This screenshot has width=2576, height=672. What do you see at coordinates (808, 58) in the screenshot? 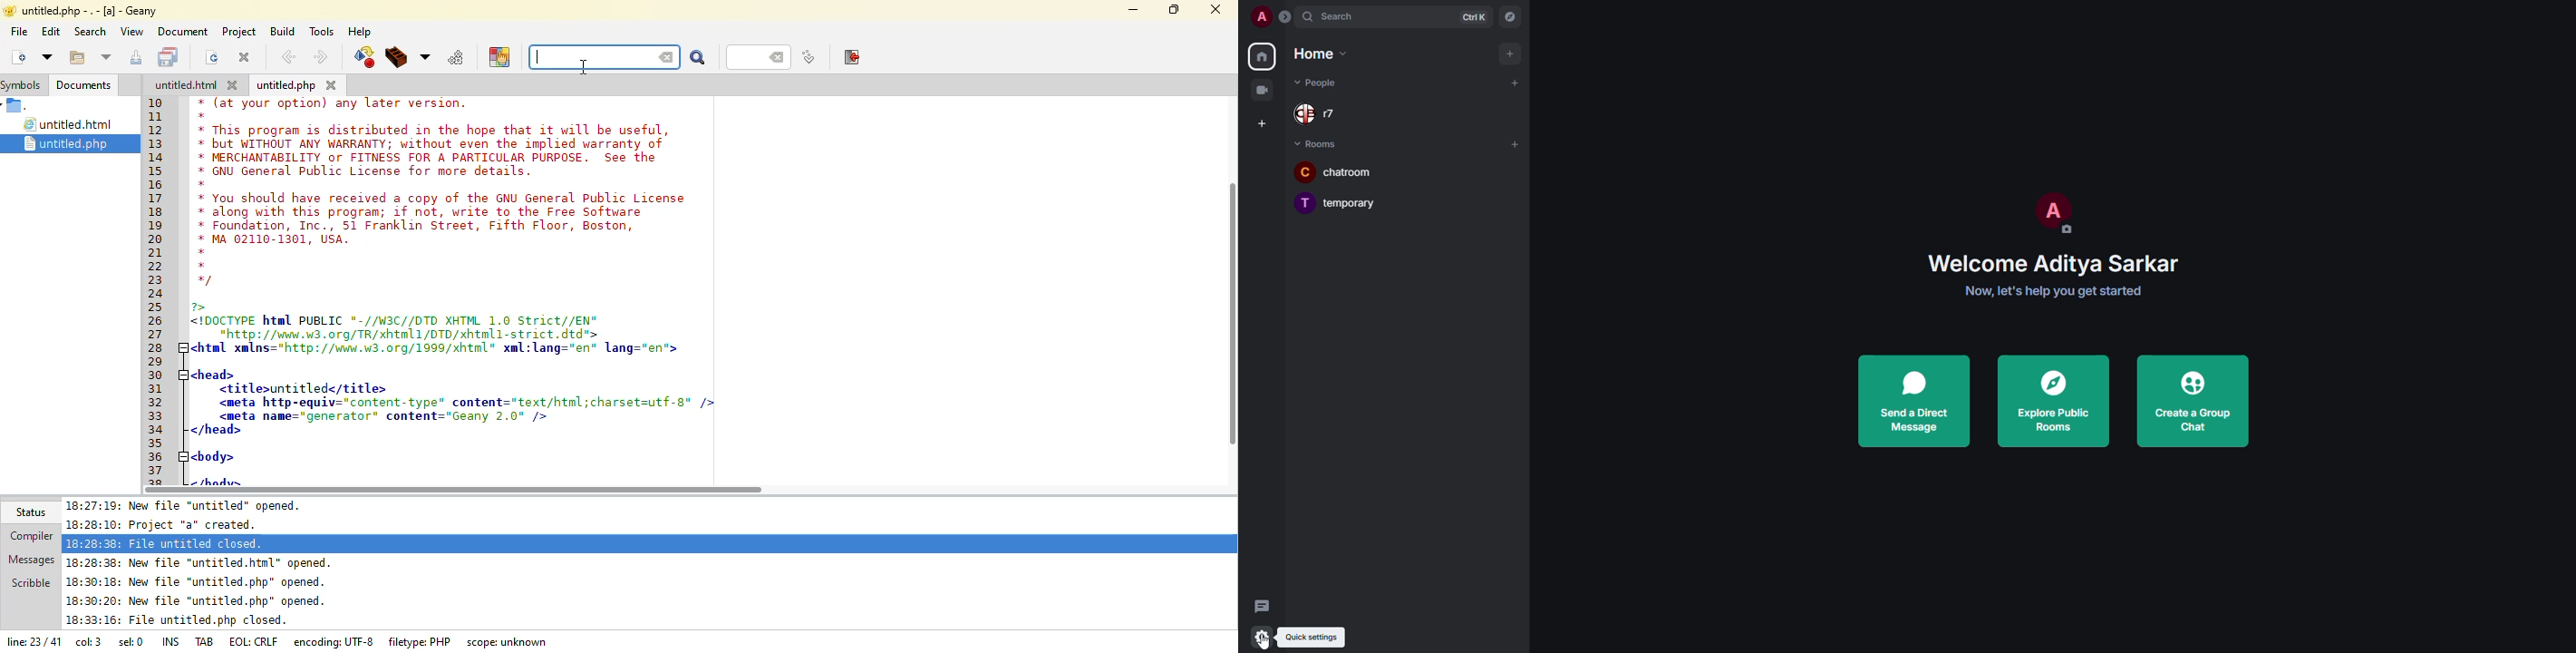
I see `jump to line` at bounding box center [808, 58].